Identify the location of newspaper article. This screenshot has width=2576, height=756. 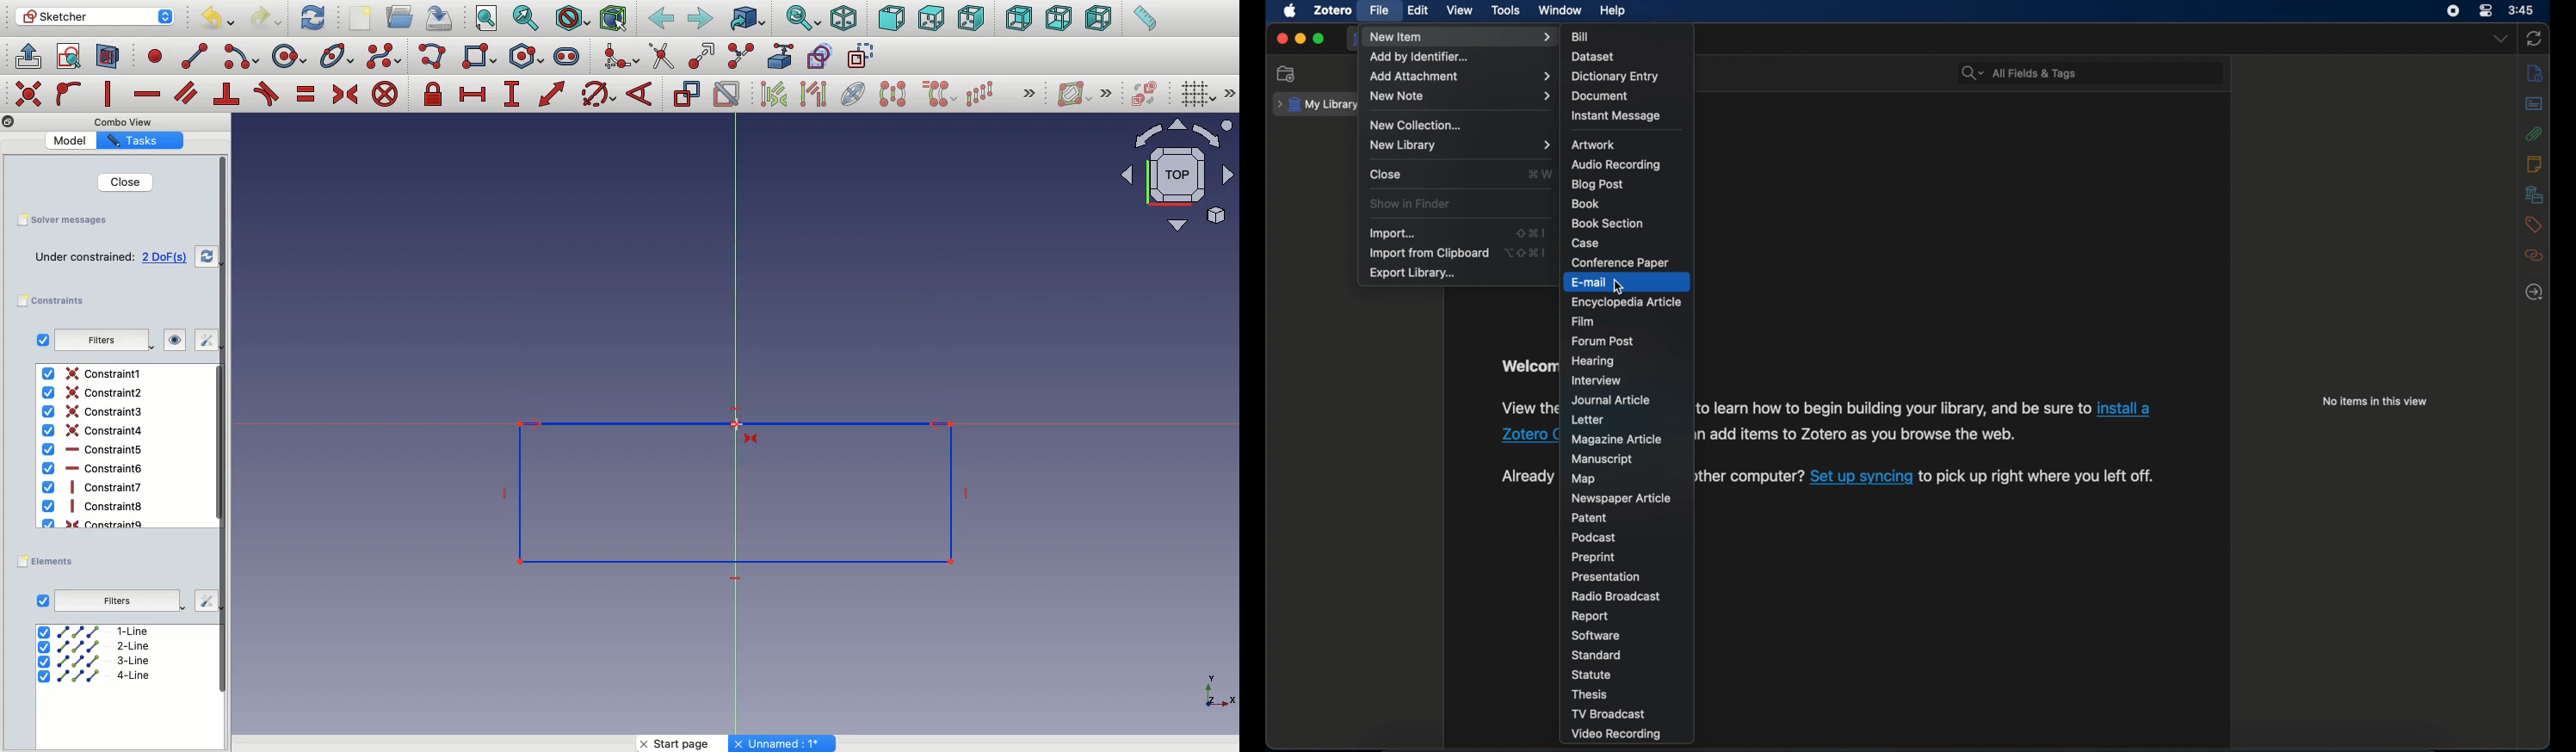
(1622, 497).